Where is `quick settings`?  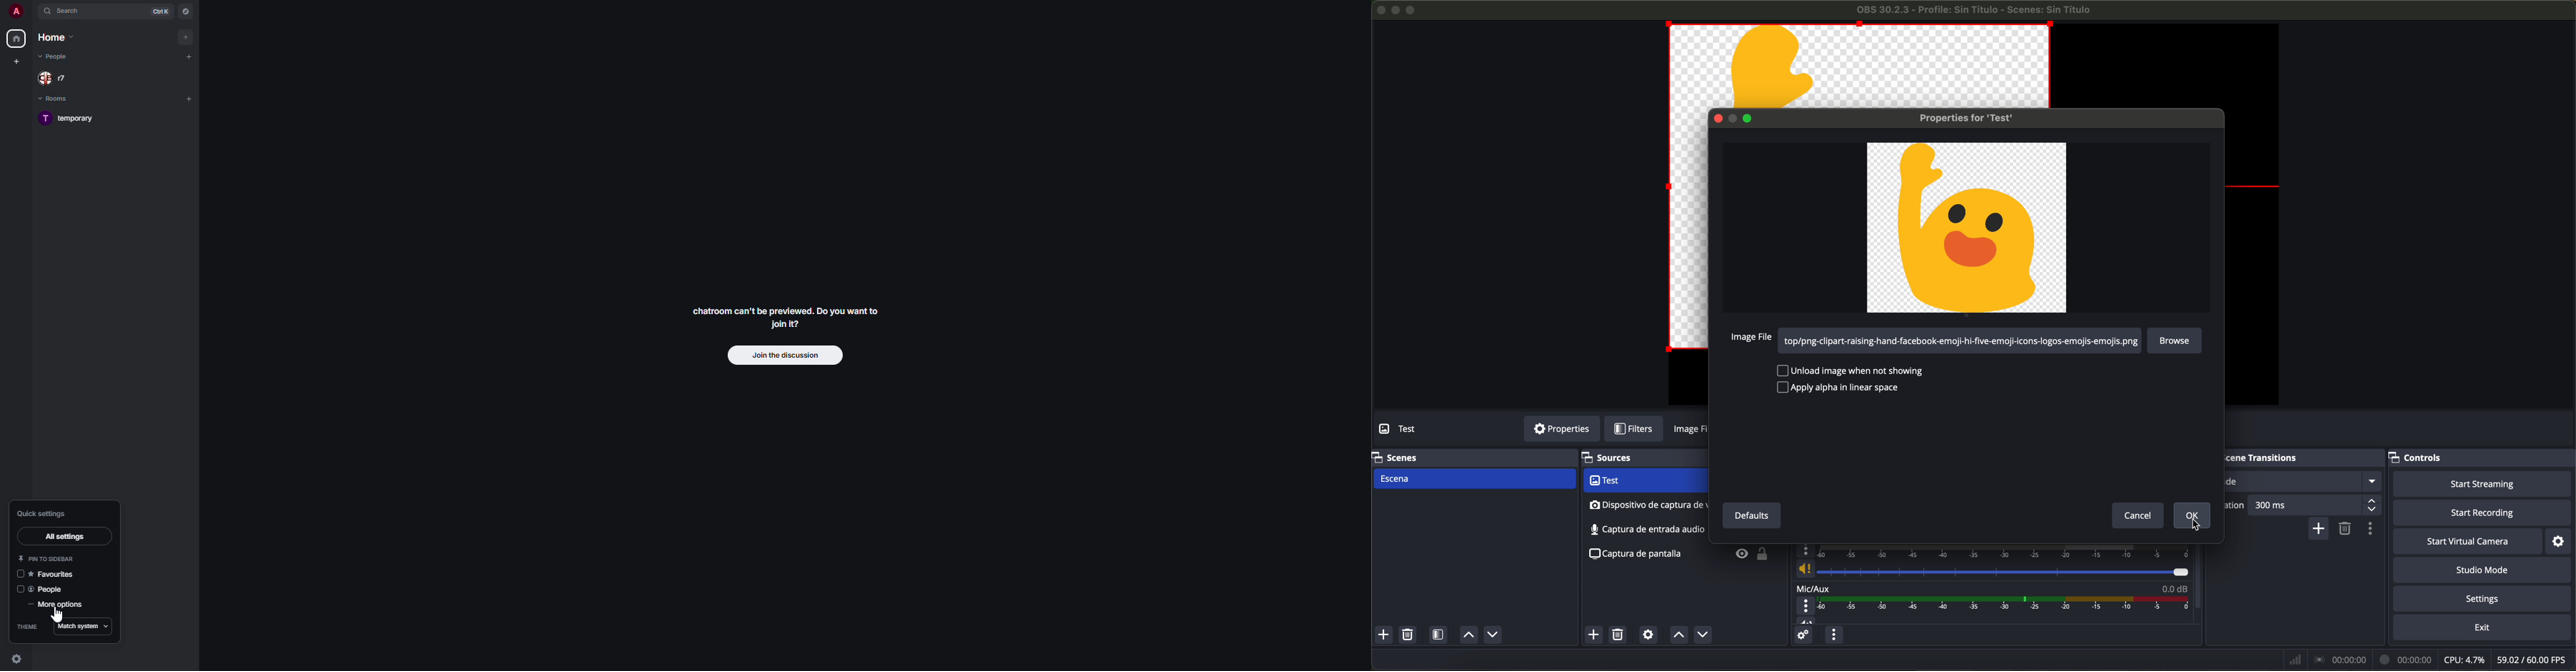 quick settings is located at coordinates (43, 511).